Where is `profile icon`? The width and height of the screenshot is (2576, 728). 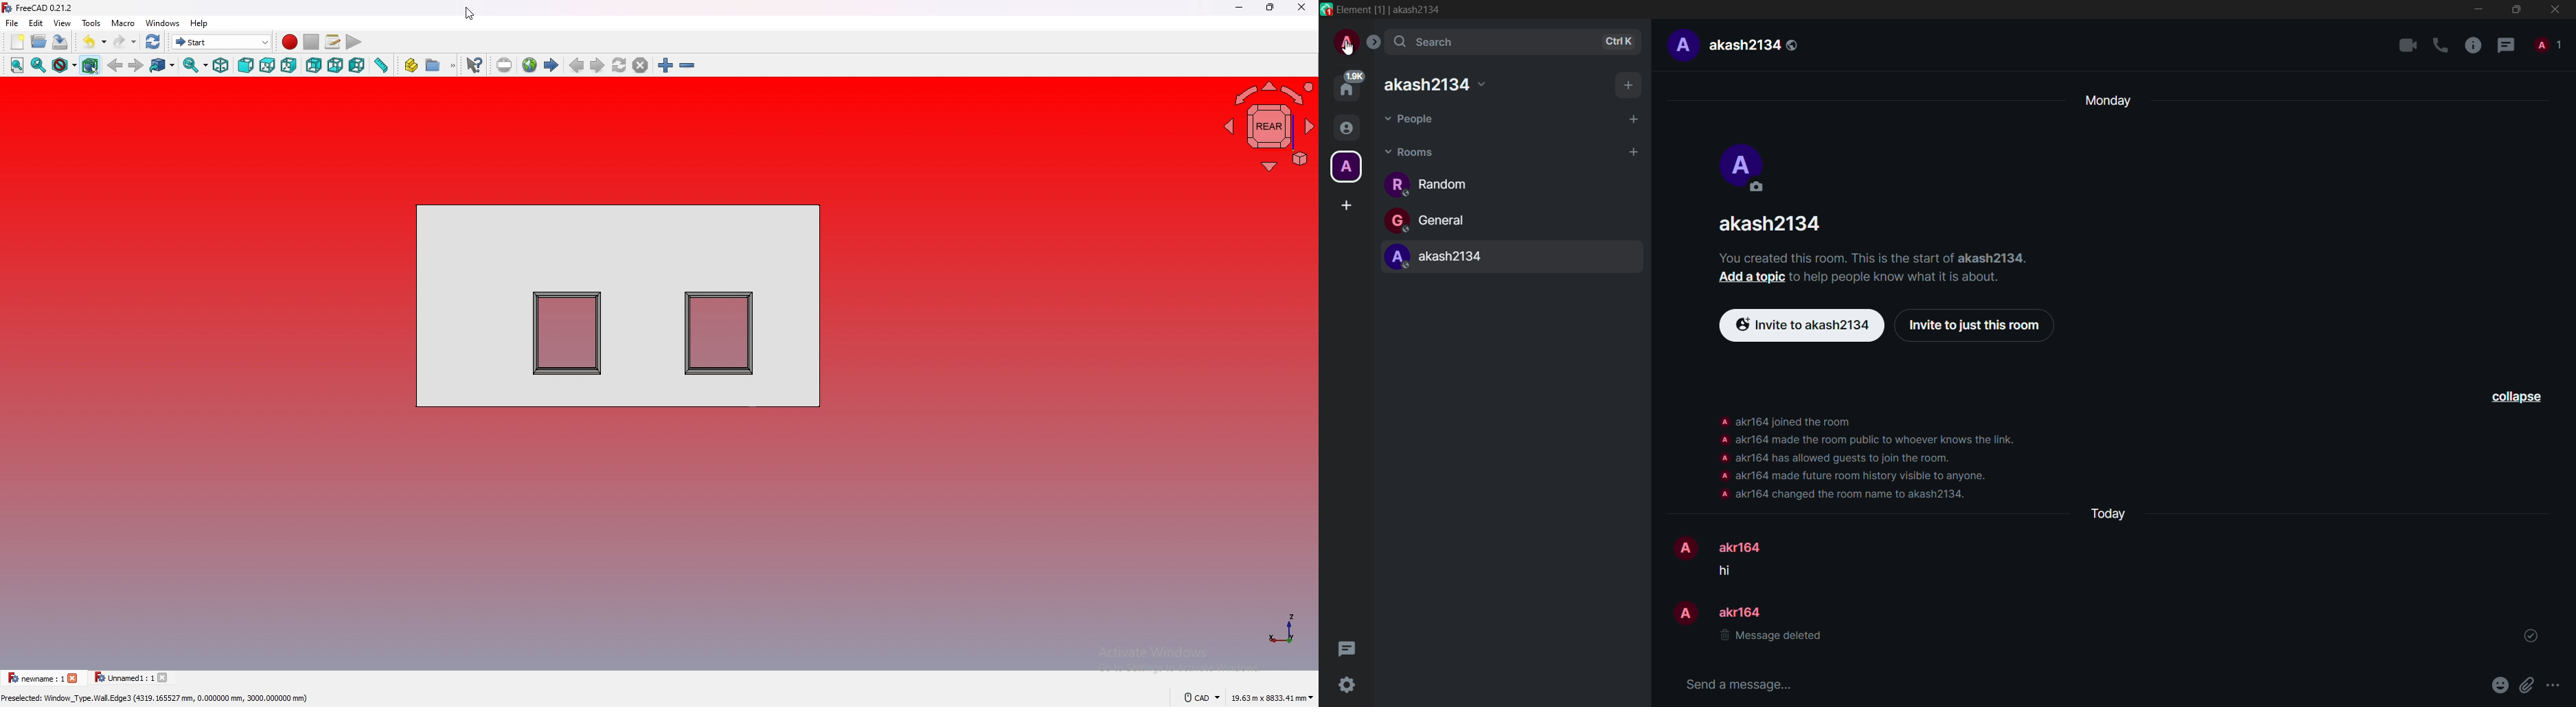
profile icon is located at coordinates (1745, 169).